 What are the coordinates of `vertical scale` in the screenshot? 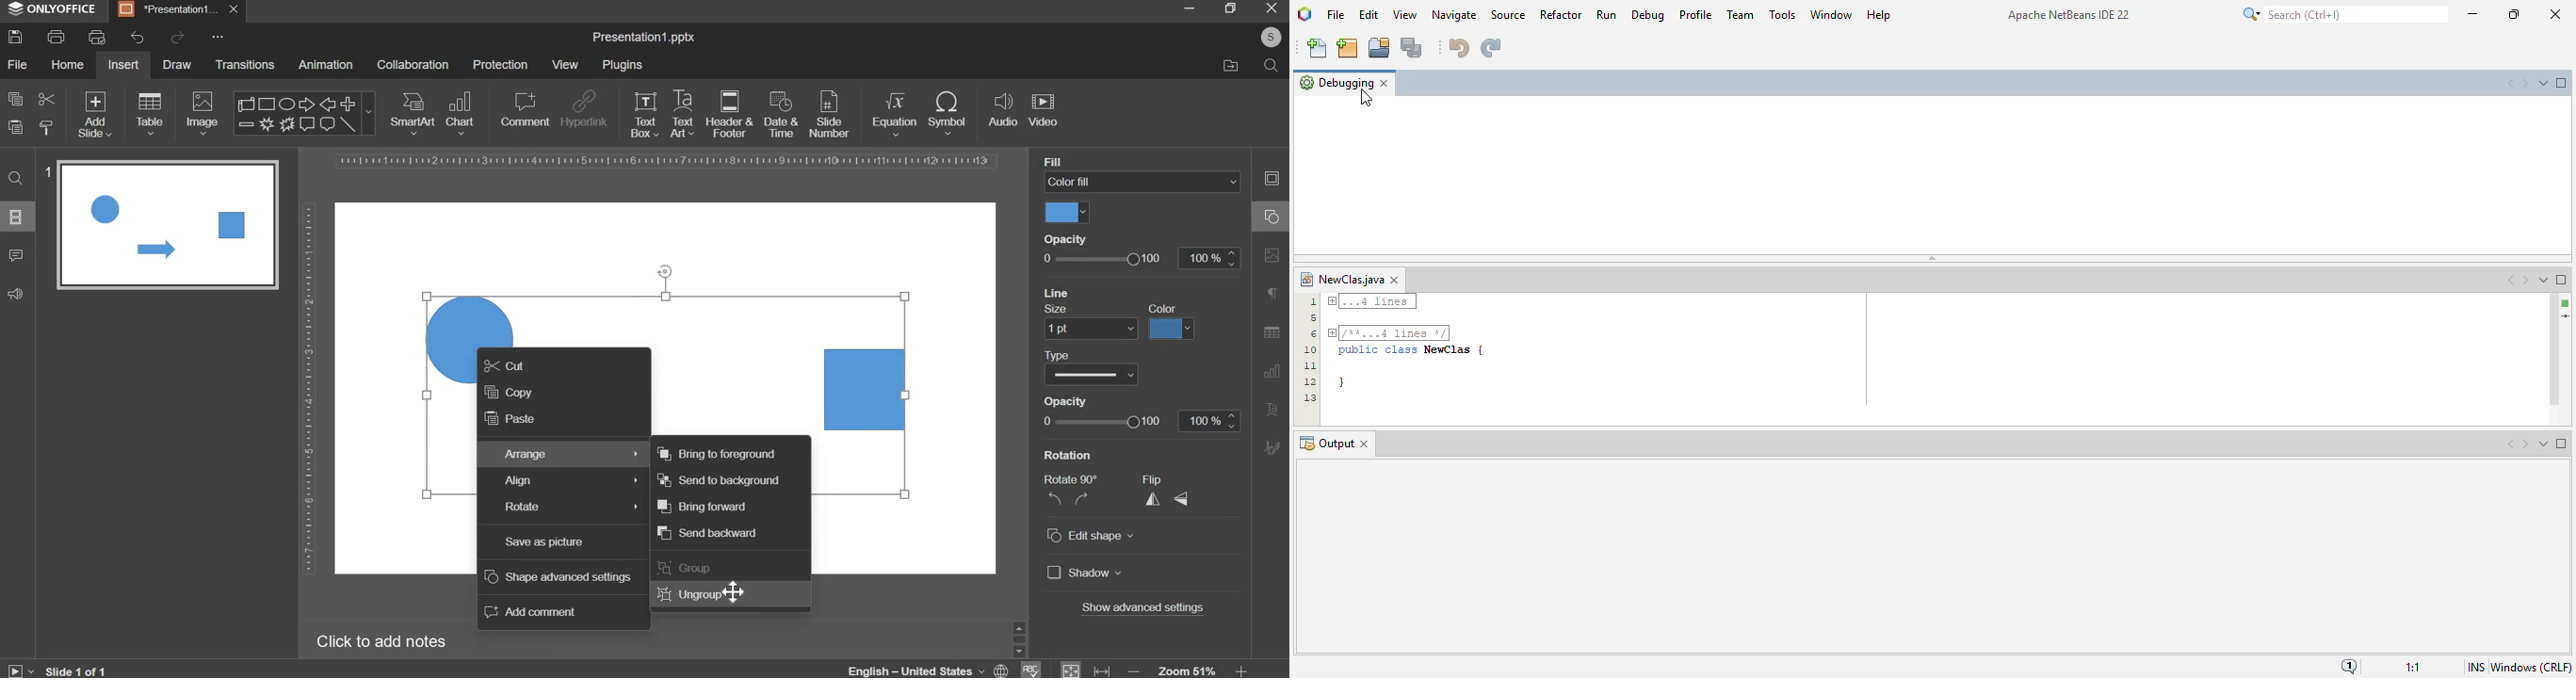 It's located at (308, 388).